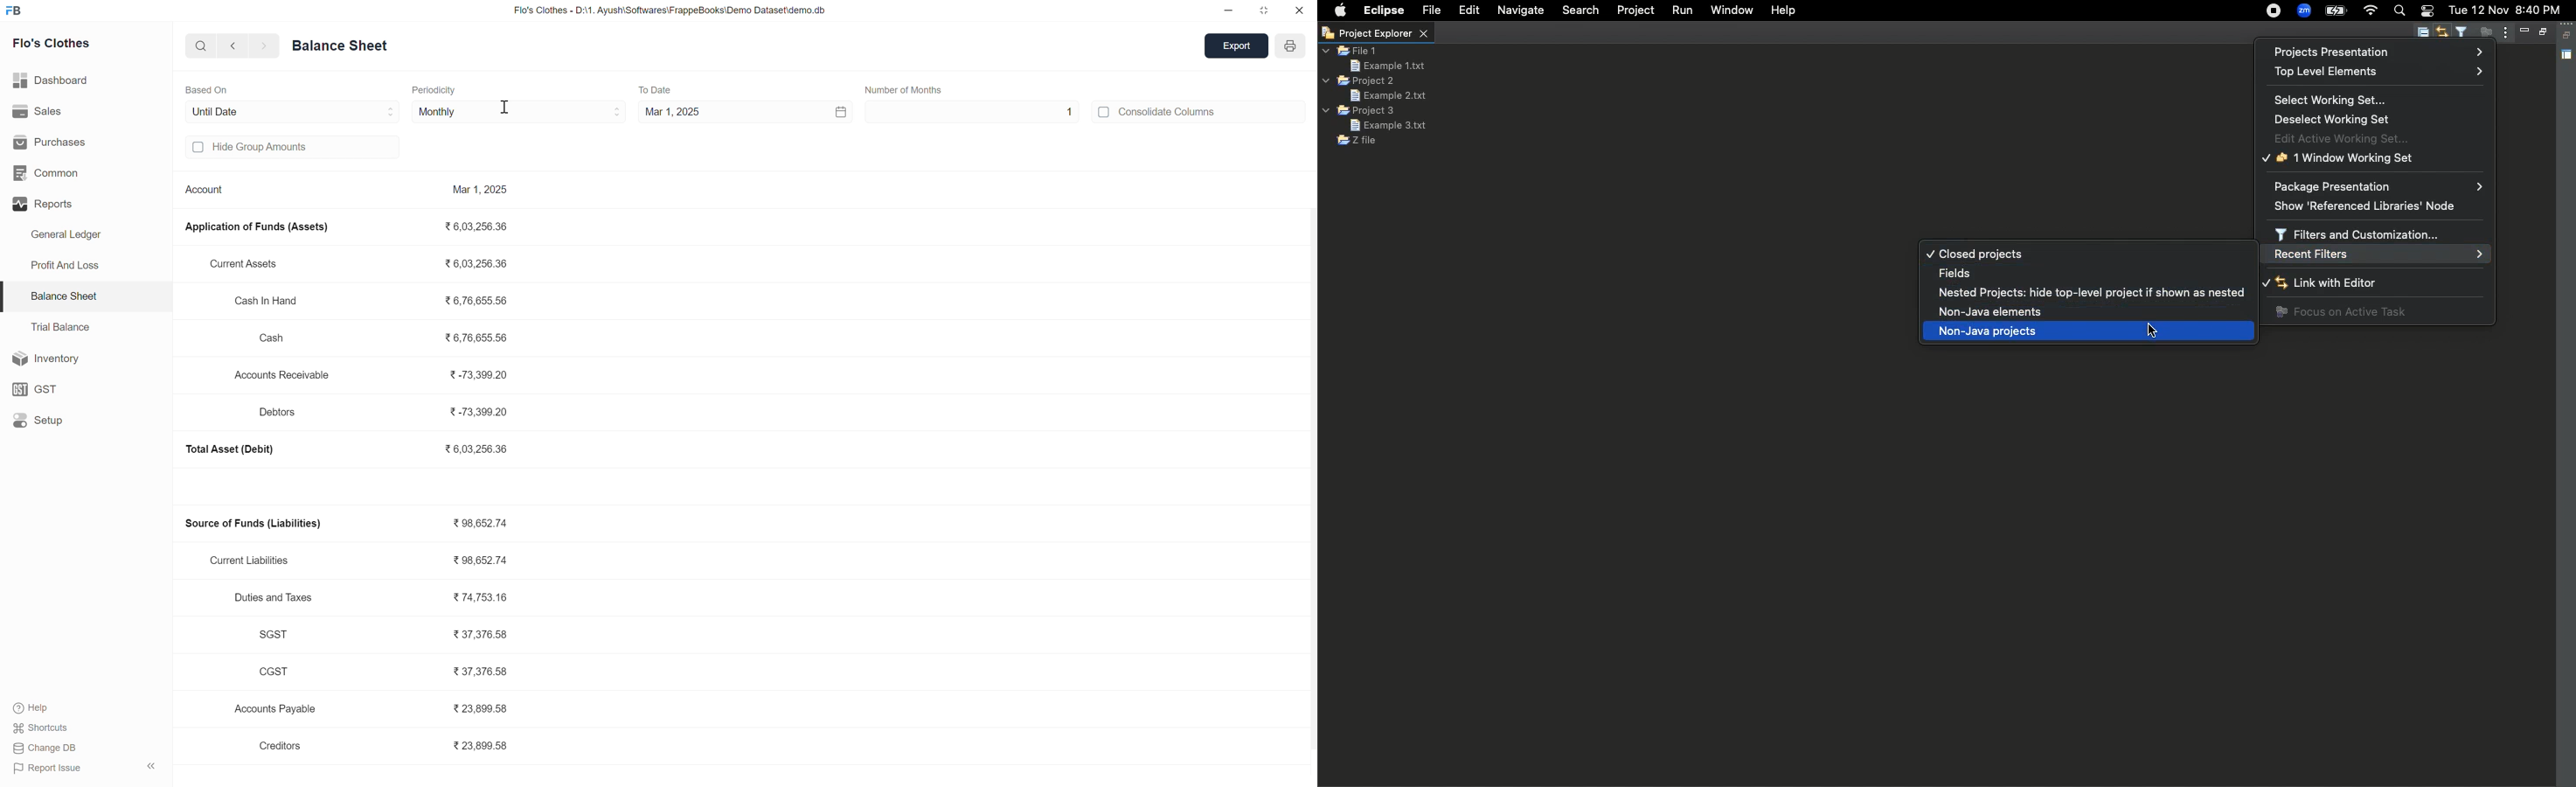 This screenshot has height=812, width=2576. I want to click on close, so click(1298, 11).